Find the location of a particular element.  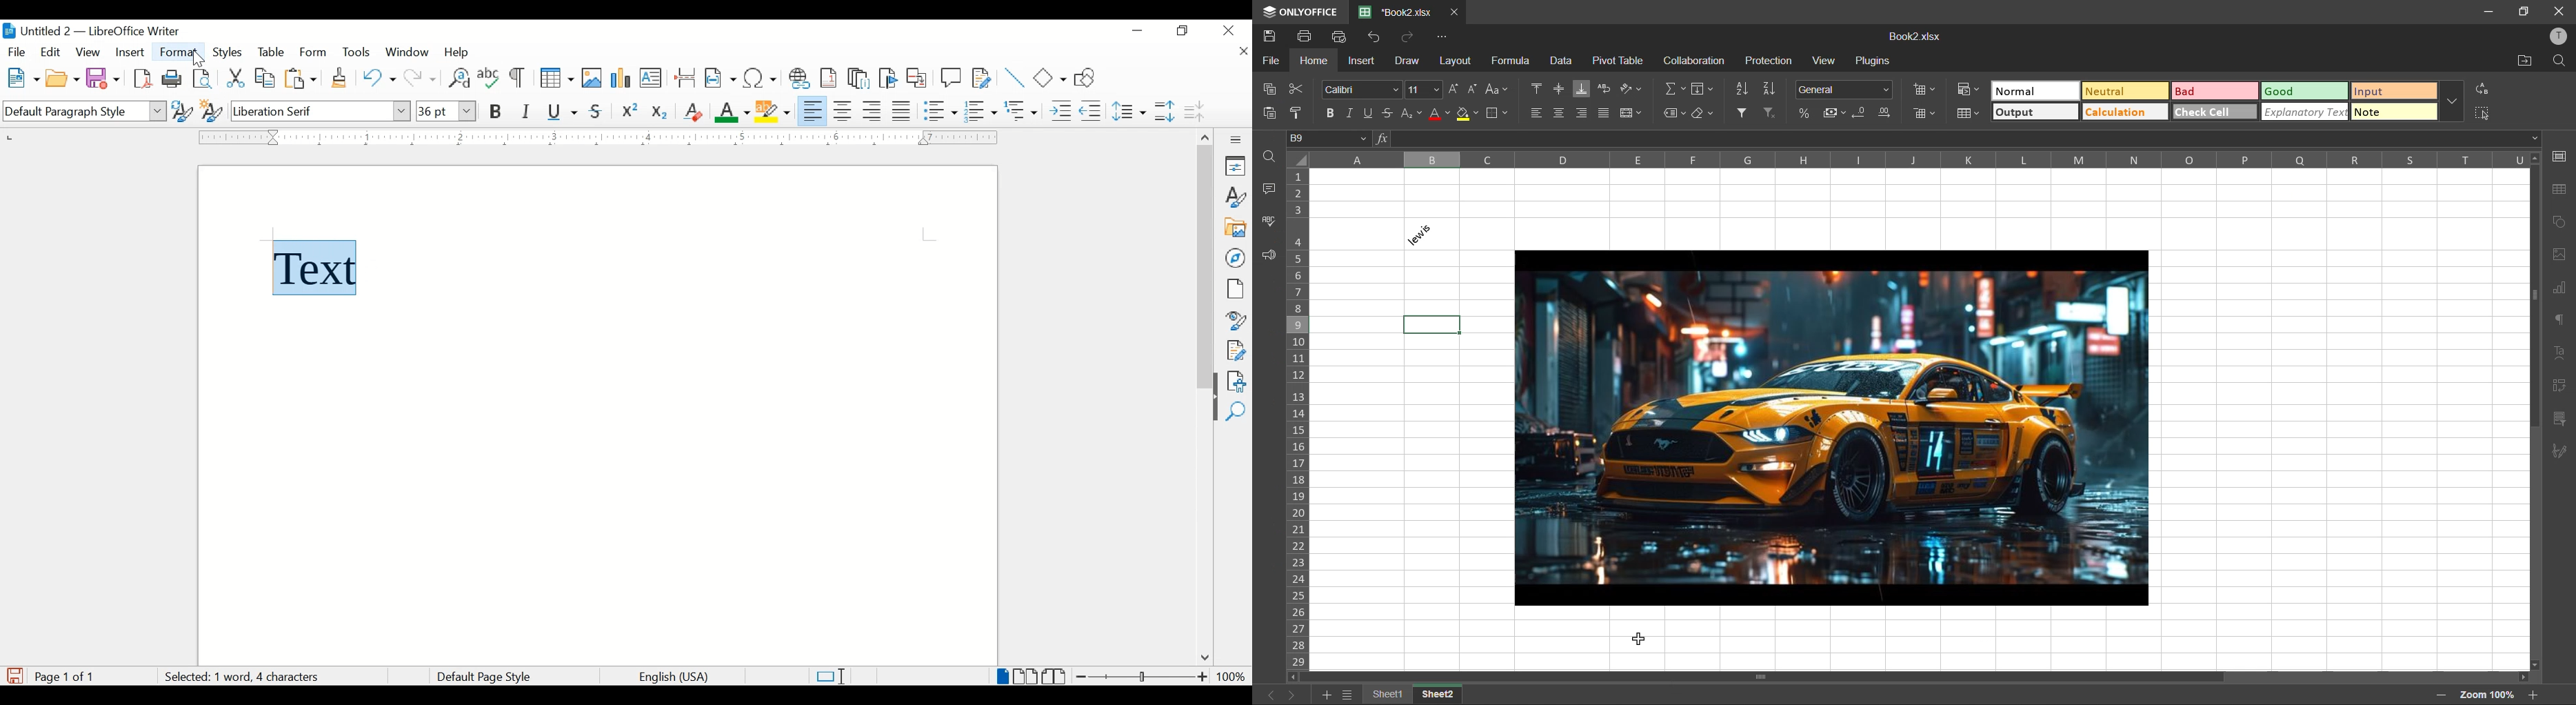

redo is located at coordinates (1412, 38).